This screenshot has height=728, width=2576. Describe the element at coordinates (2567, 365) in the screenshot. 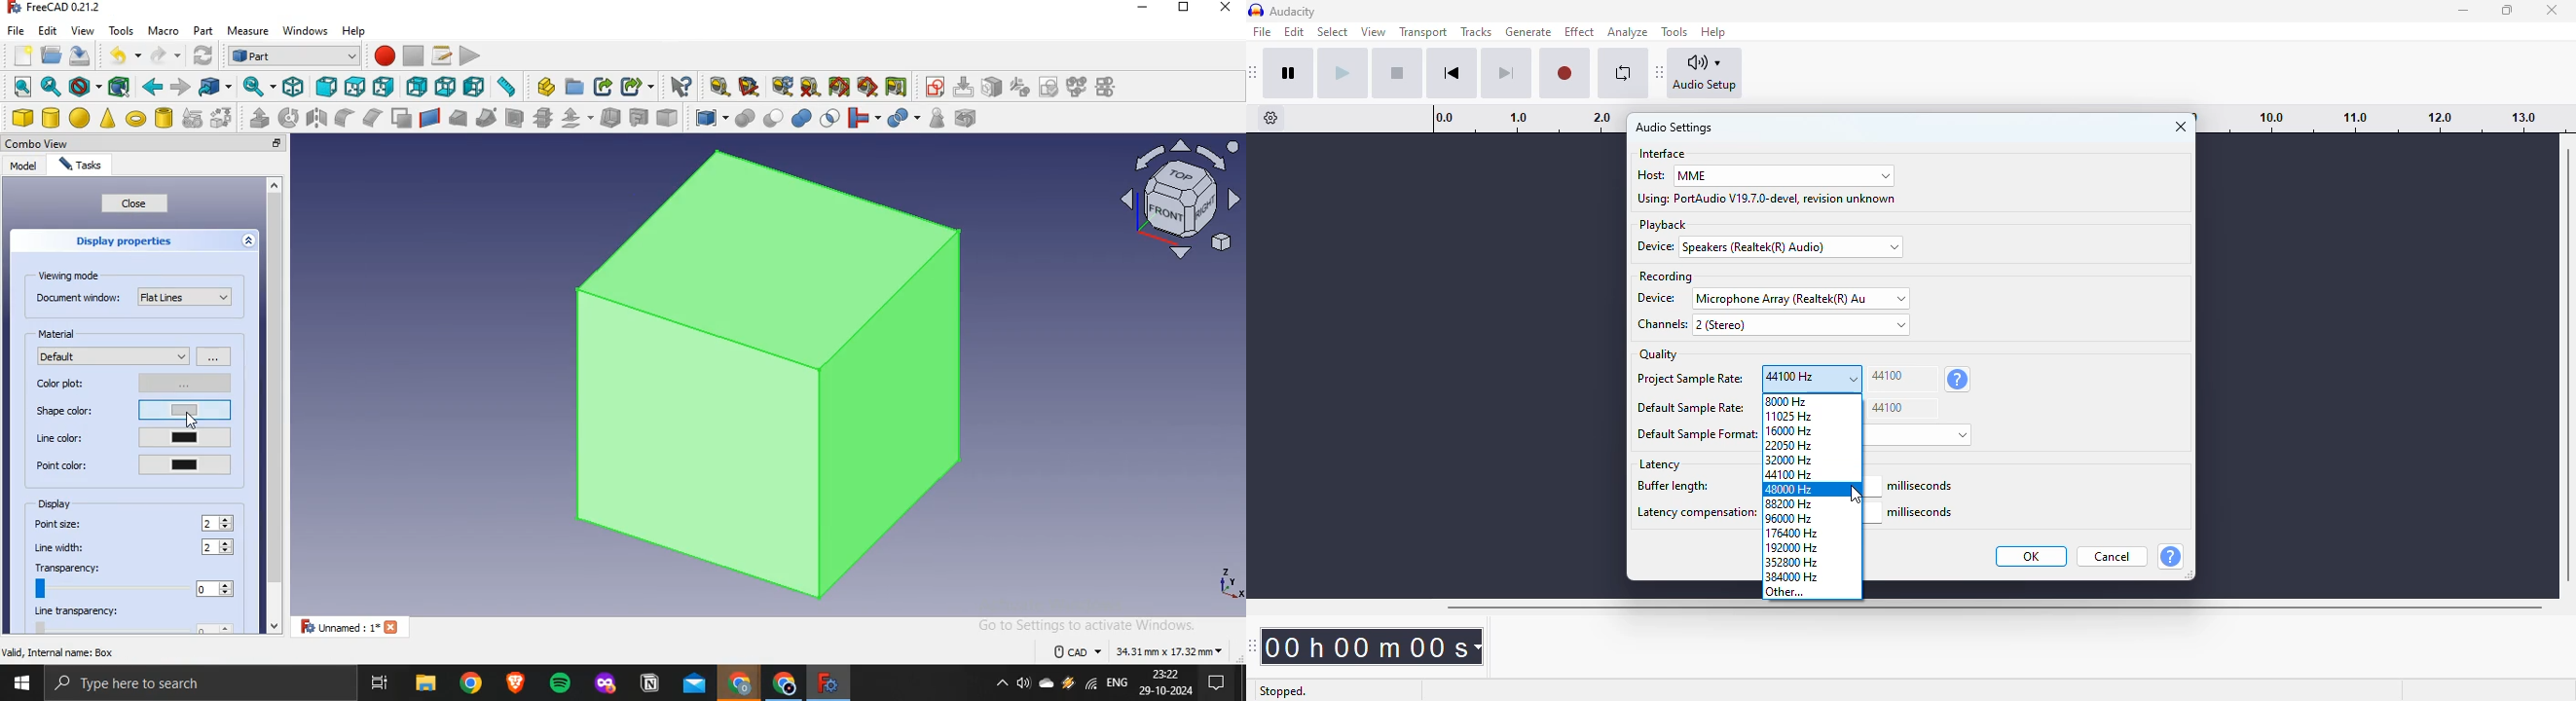

I see `vertical scrollbar` at that location.